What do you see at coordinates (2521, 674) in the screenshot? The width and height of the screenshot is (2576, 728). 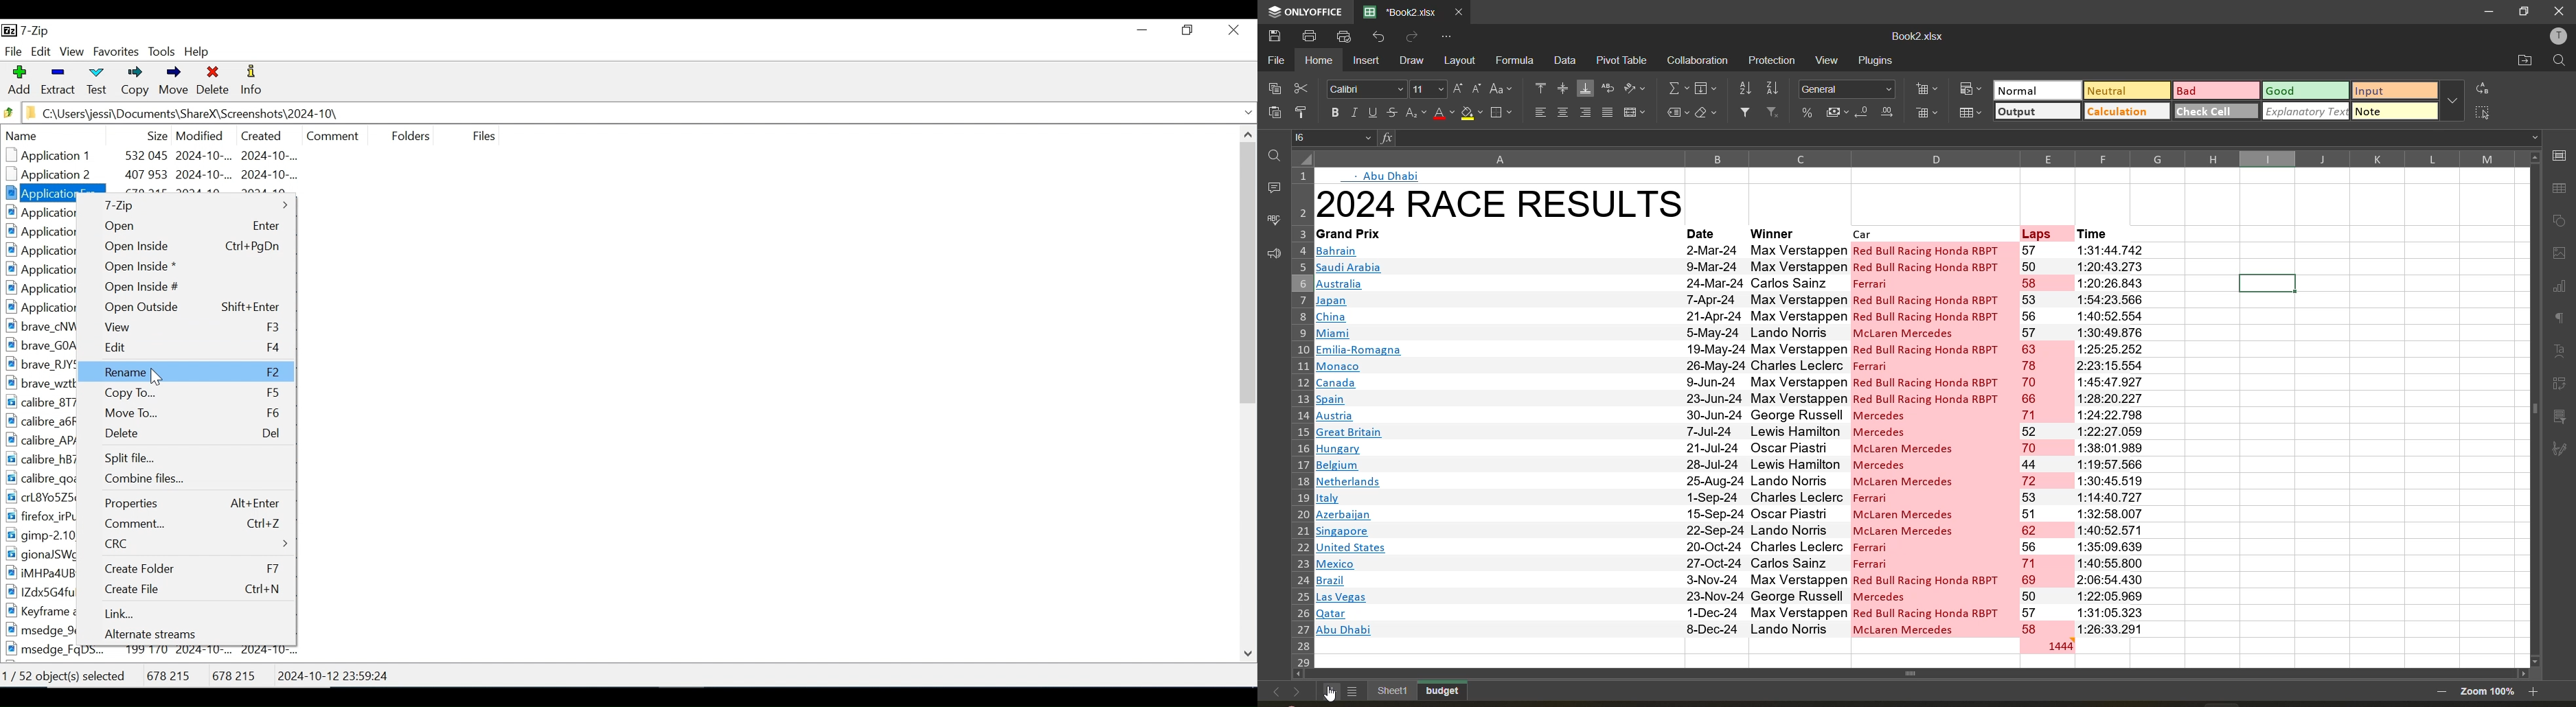 I see `scroll right` at bounding box center [2521, 674].